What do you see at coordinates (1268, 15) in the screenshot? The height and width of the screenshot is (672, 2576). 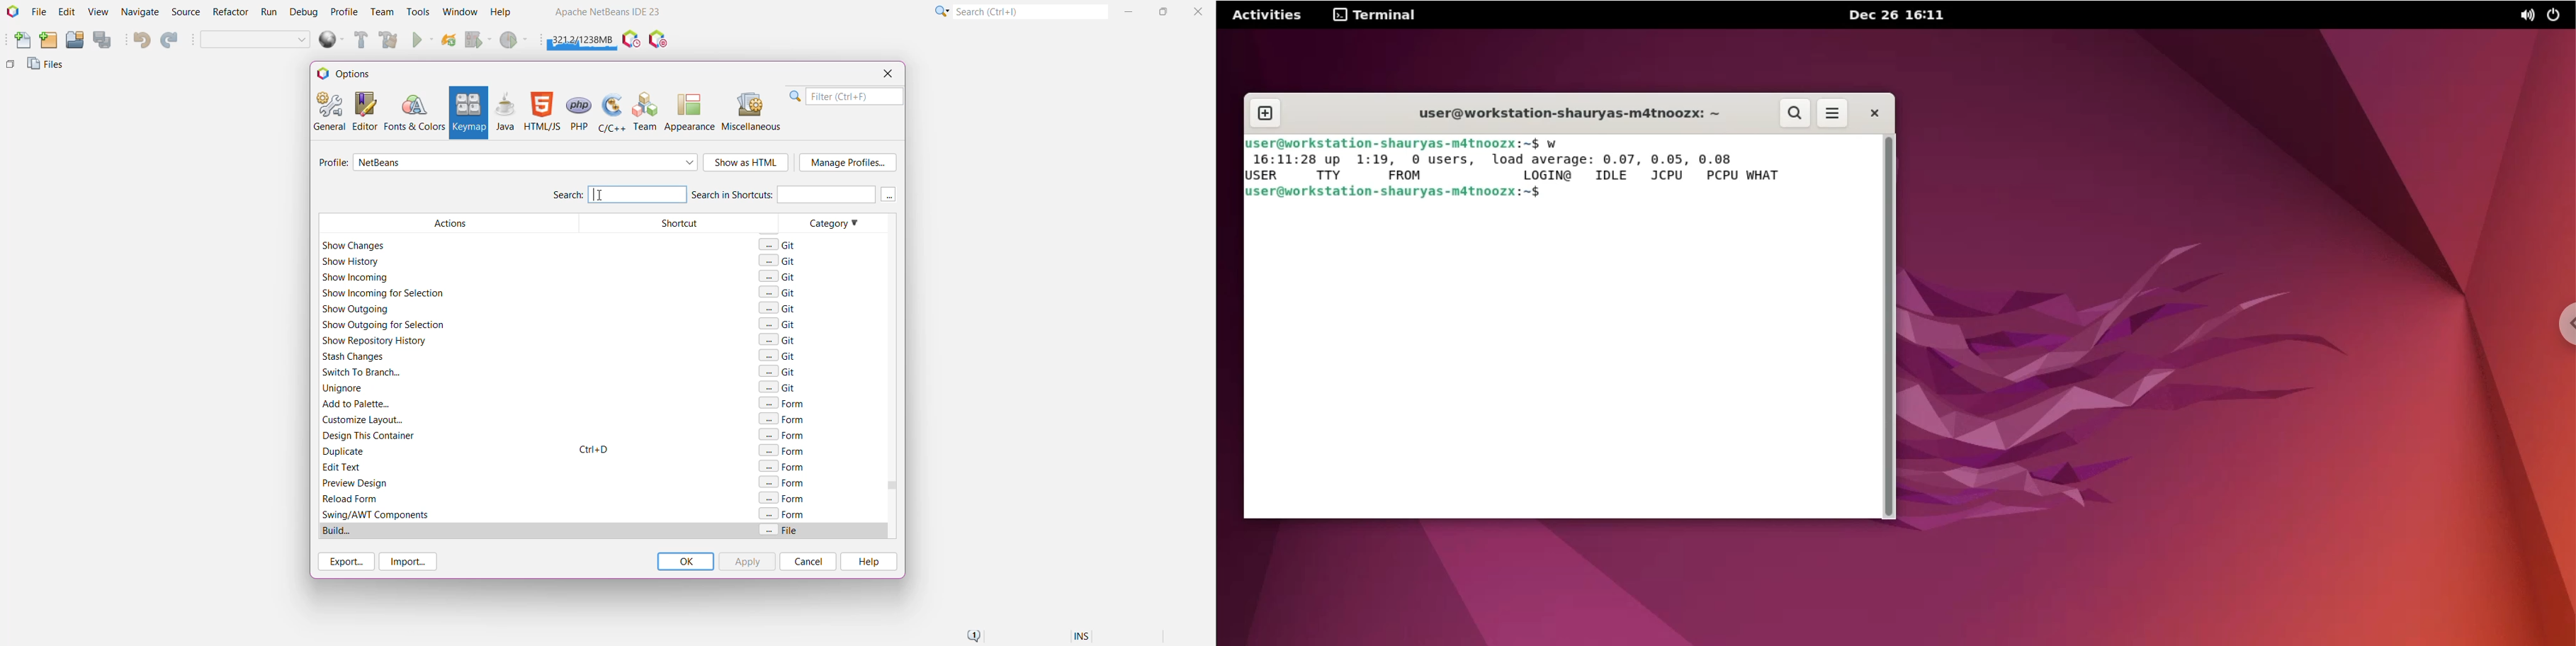 I see `Activities` at bounding box center [1268, 15].